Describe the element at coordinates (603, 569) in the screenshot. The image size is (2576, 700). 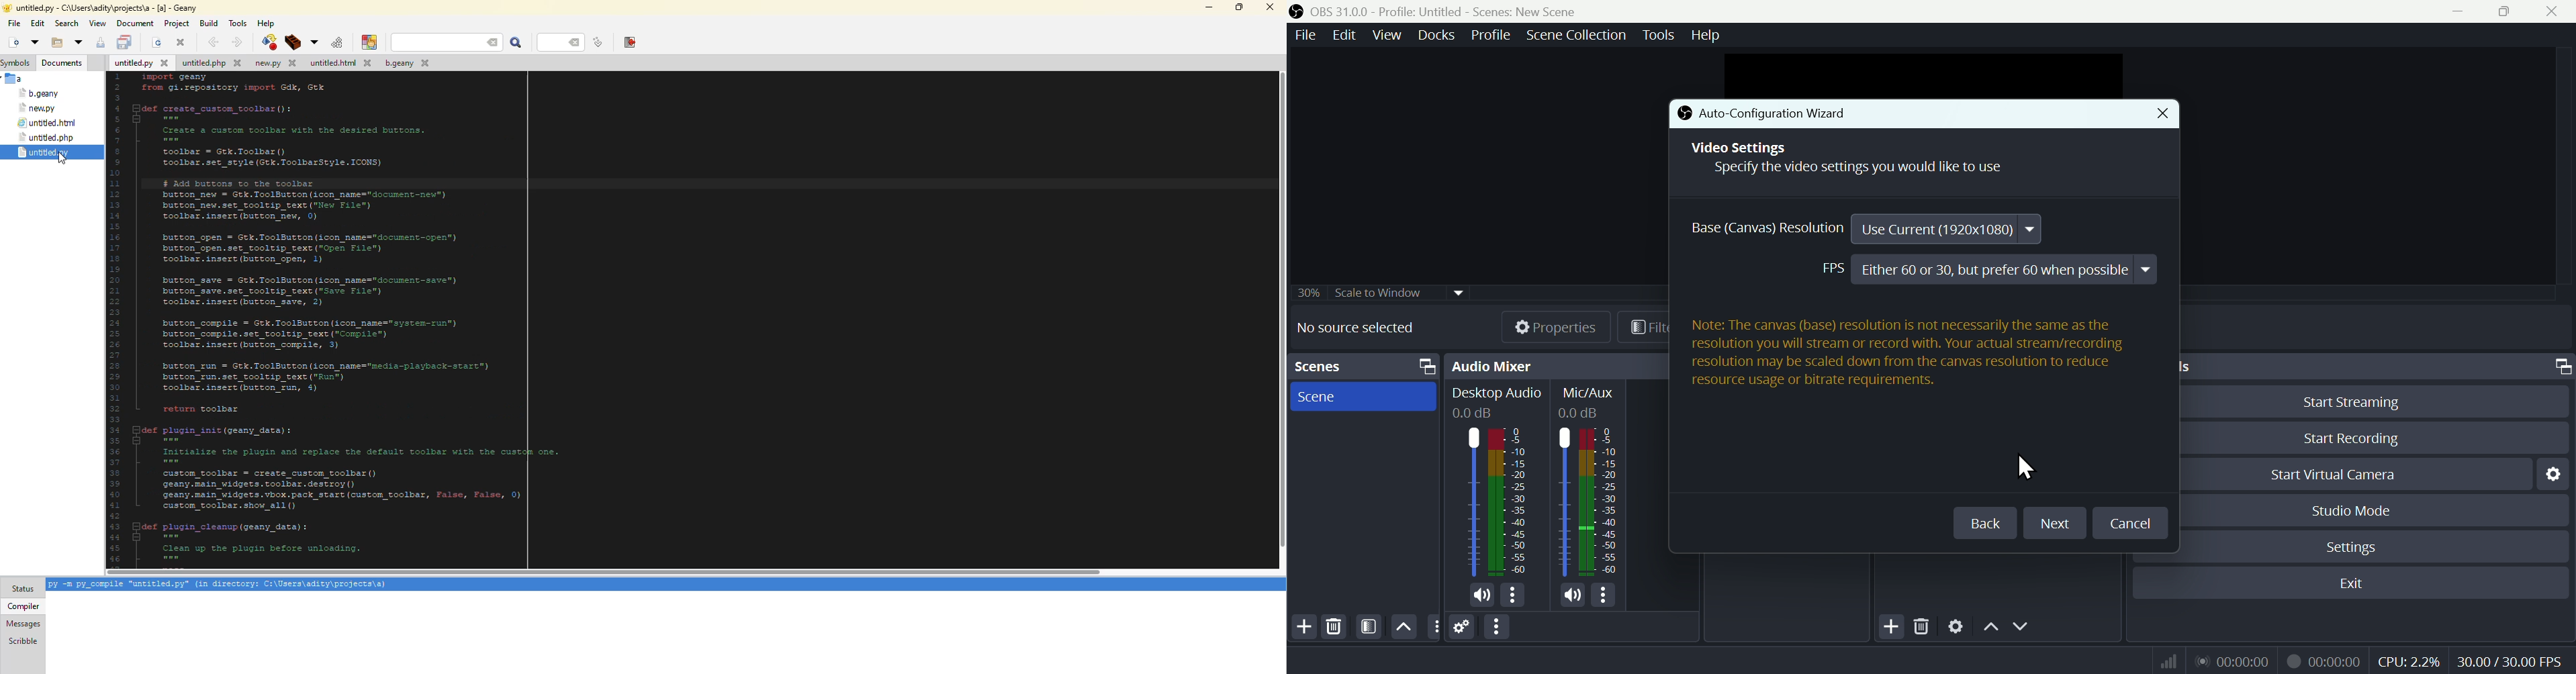
I see `scroll bar` at that location.